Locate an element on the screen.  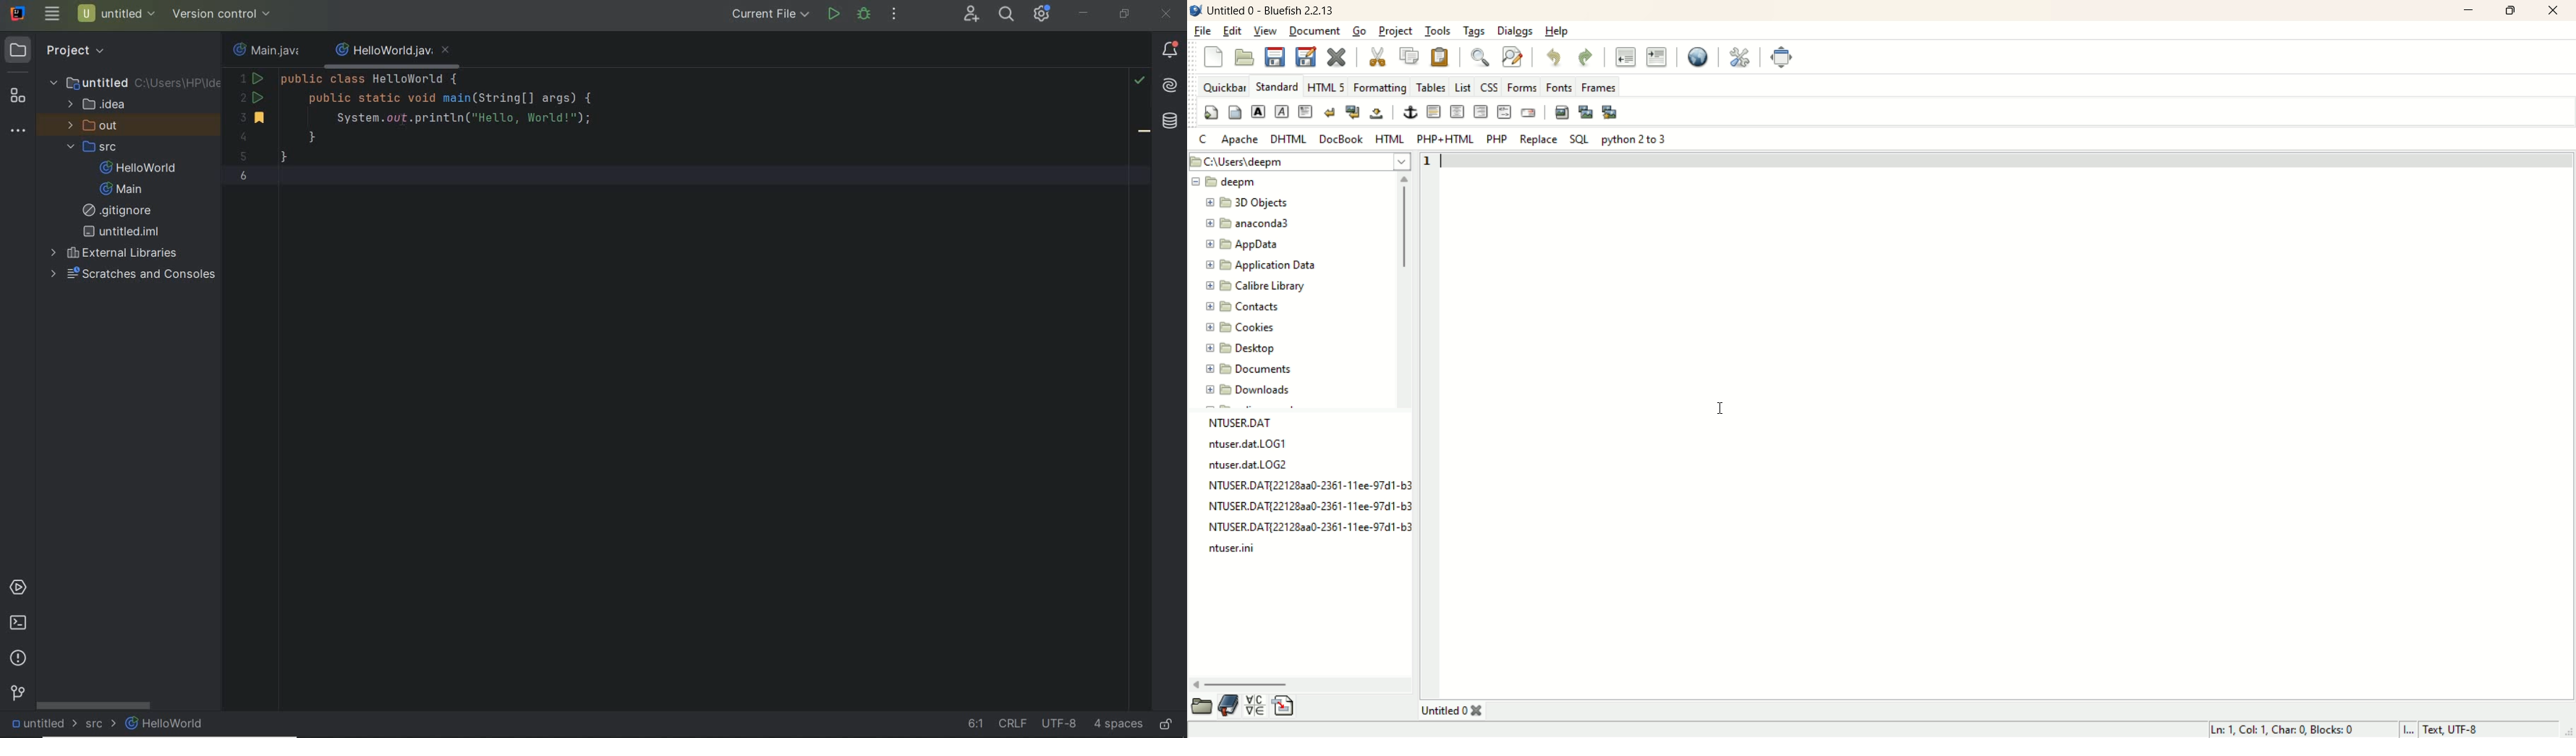
location is located at coordinates (1299, 161).